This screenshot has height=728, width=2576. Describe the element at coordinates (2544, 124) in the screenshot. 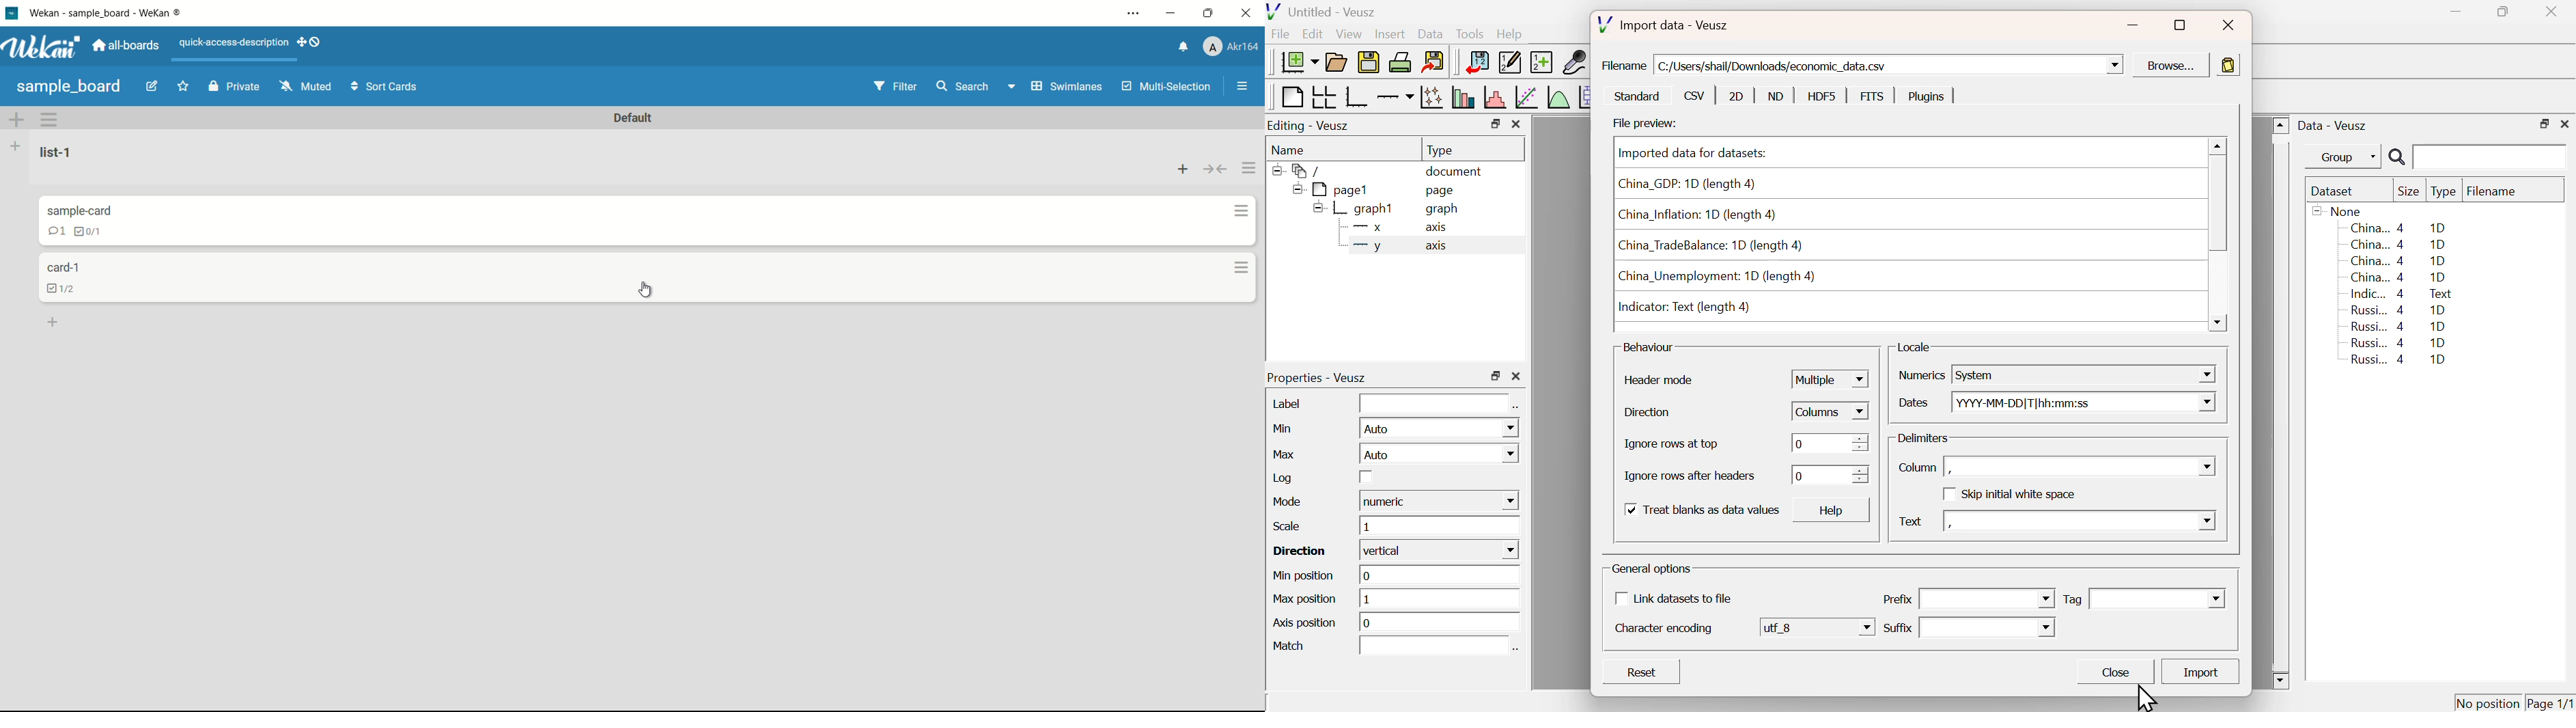

I see `Restore Down` at that location.